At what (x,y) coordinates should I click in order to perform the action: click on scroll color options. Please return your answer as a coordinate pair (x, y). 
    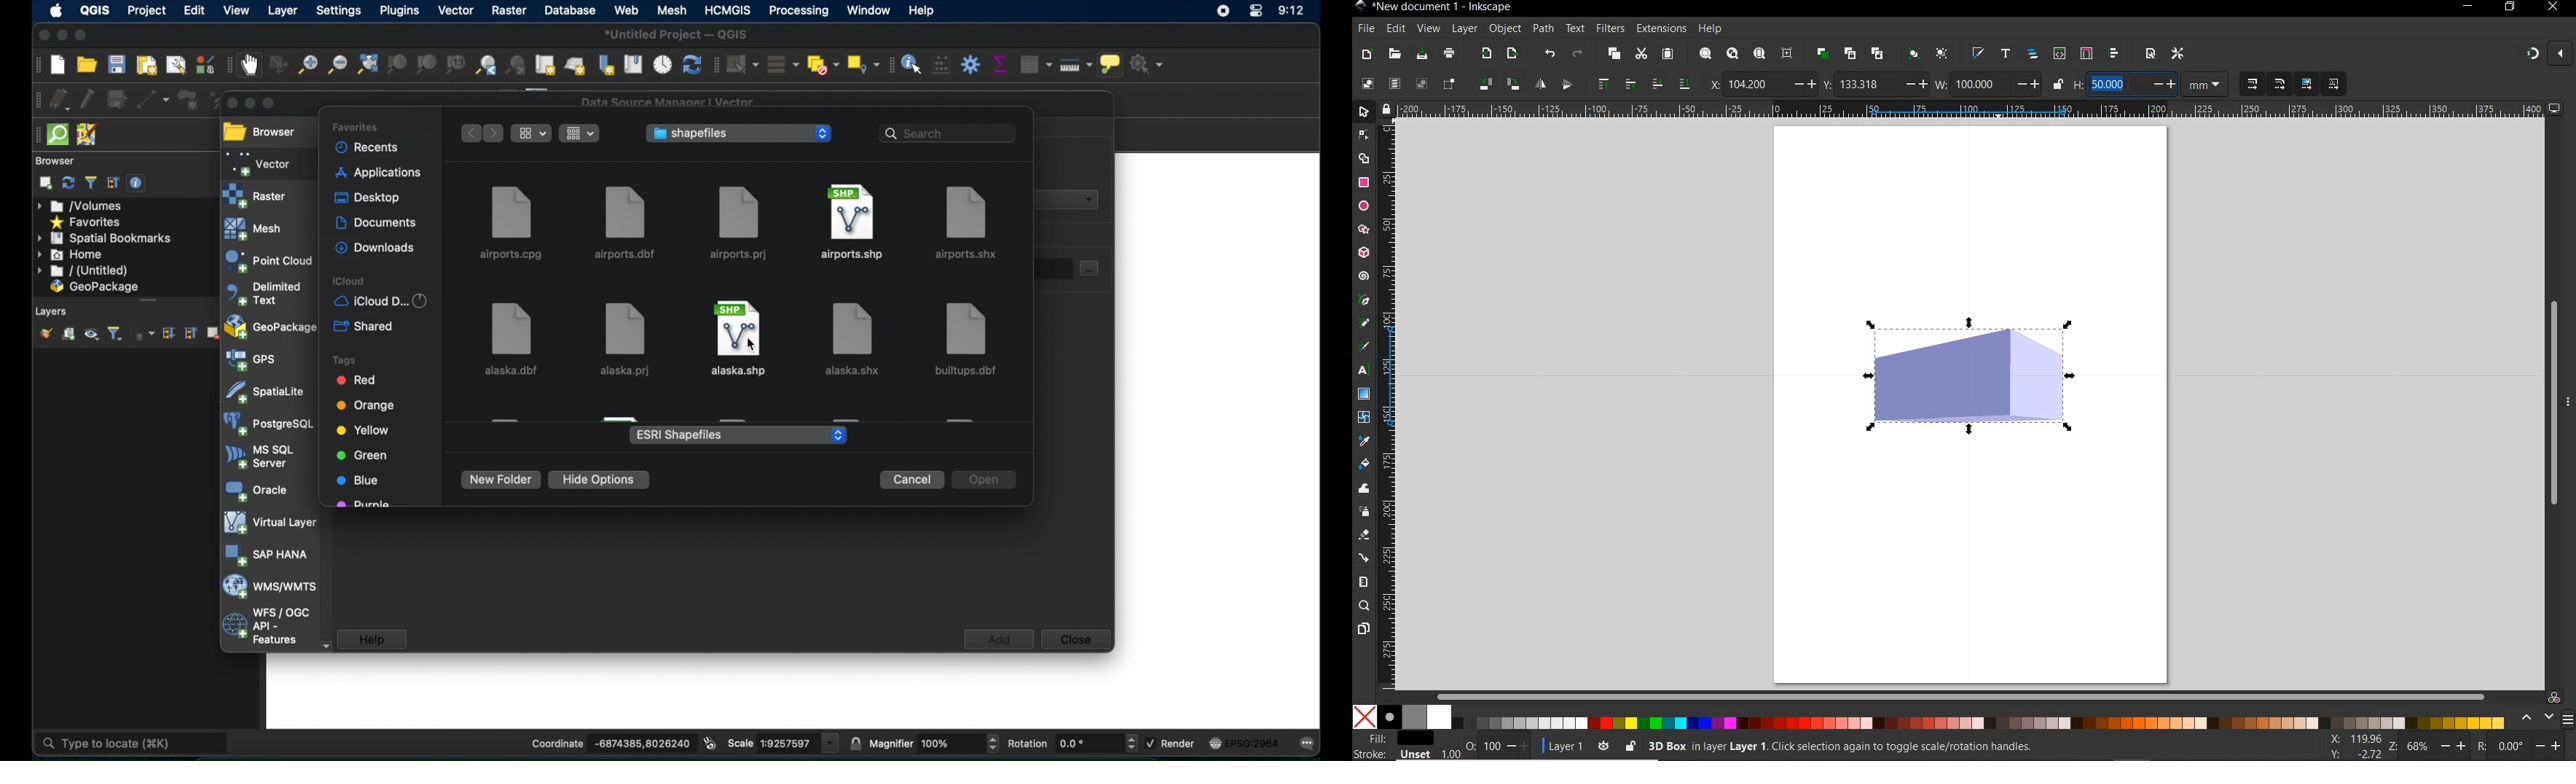
    Looking at the image, I should click on (2537, 718).